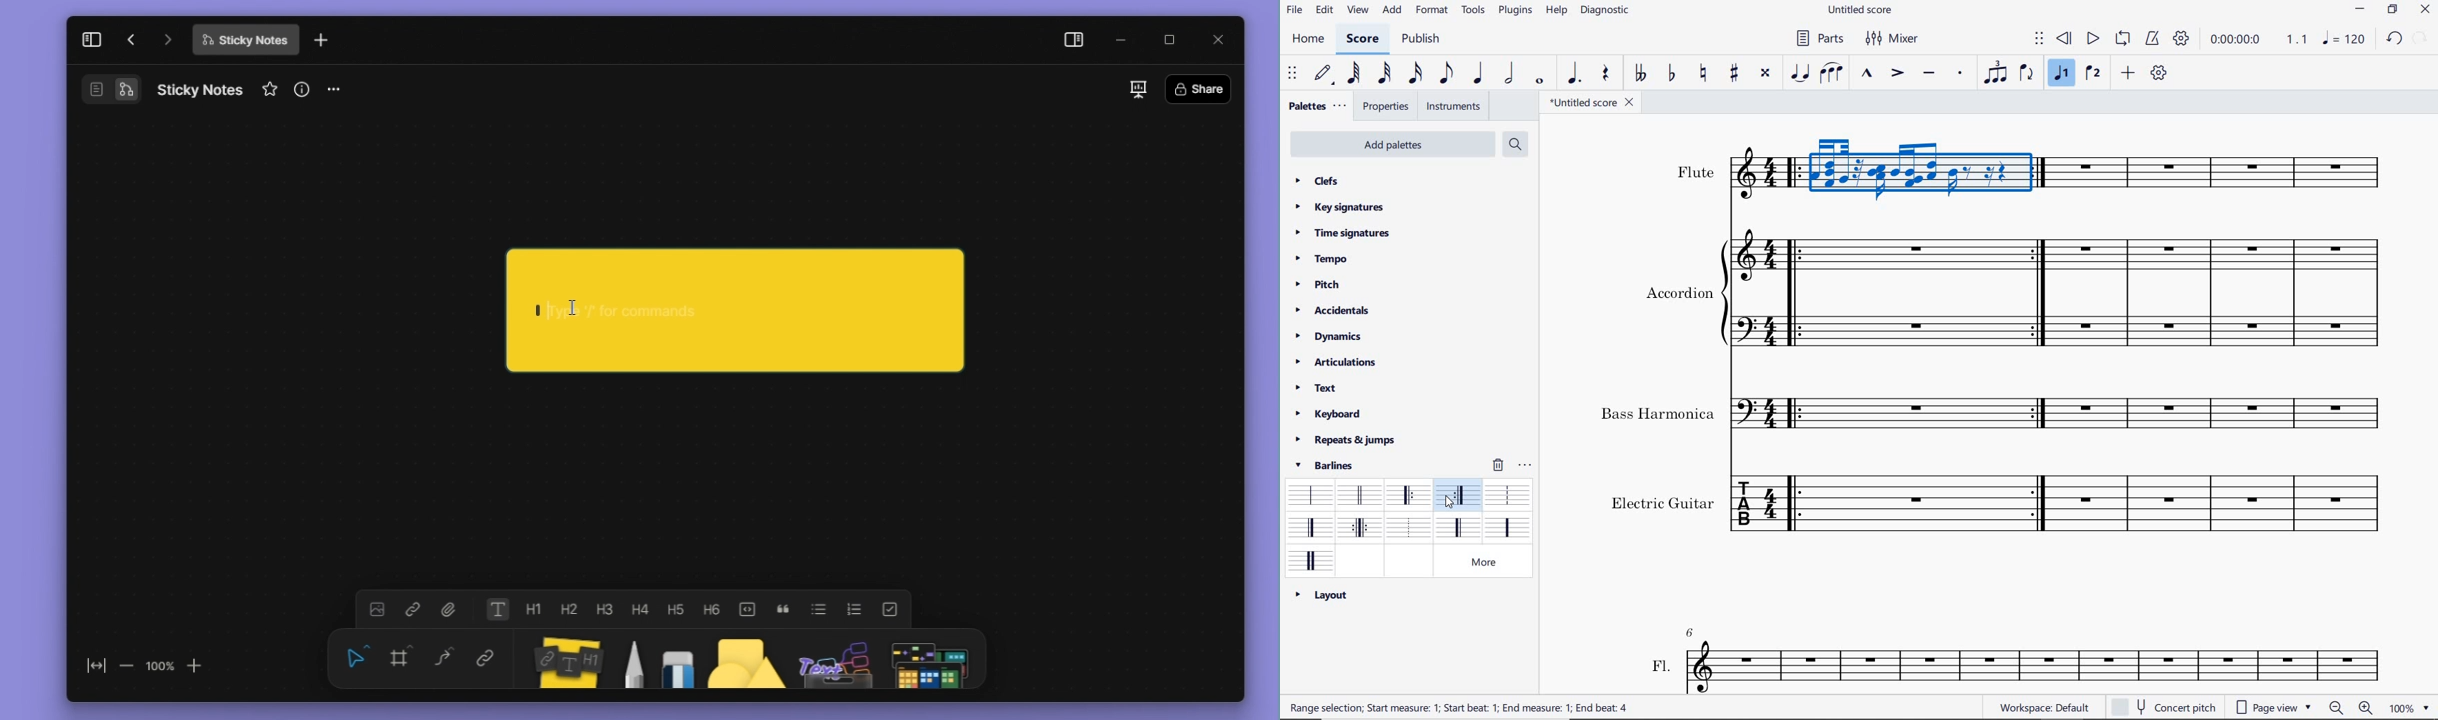 The image size is (2464, 728). Describe the element at coordinates (1914, 326) in the screenshot. I see `Instrument: Electric guitar` at that location.